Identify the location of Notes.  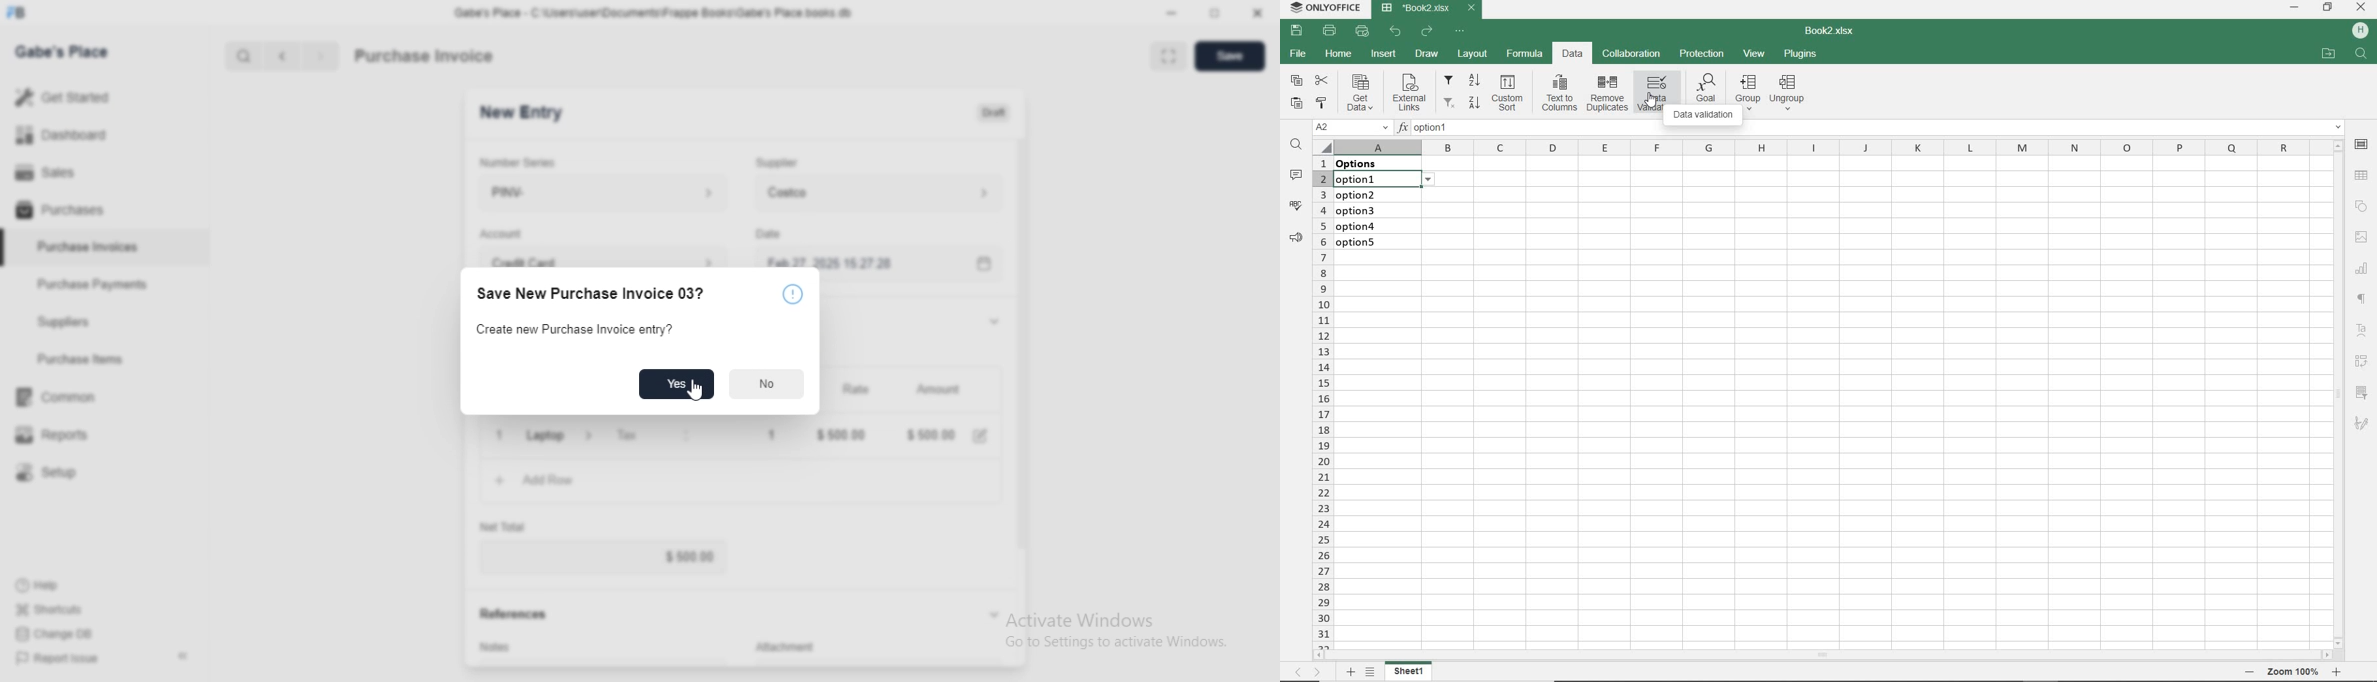
(494, 646).